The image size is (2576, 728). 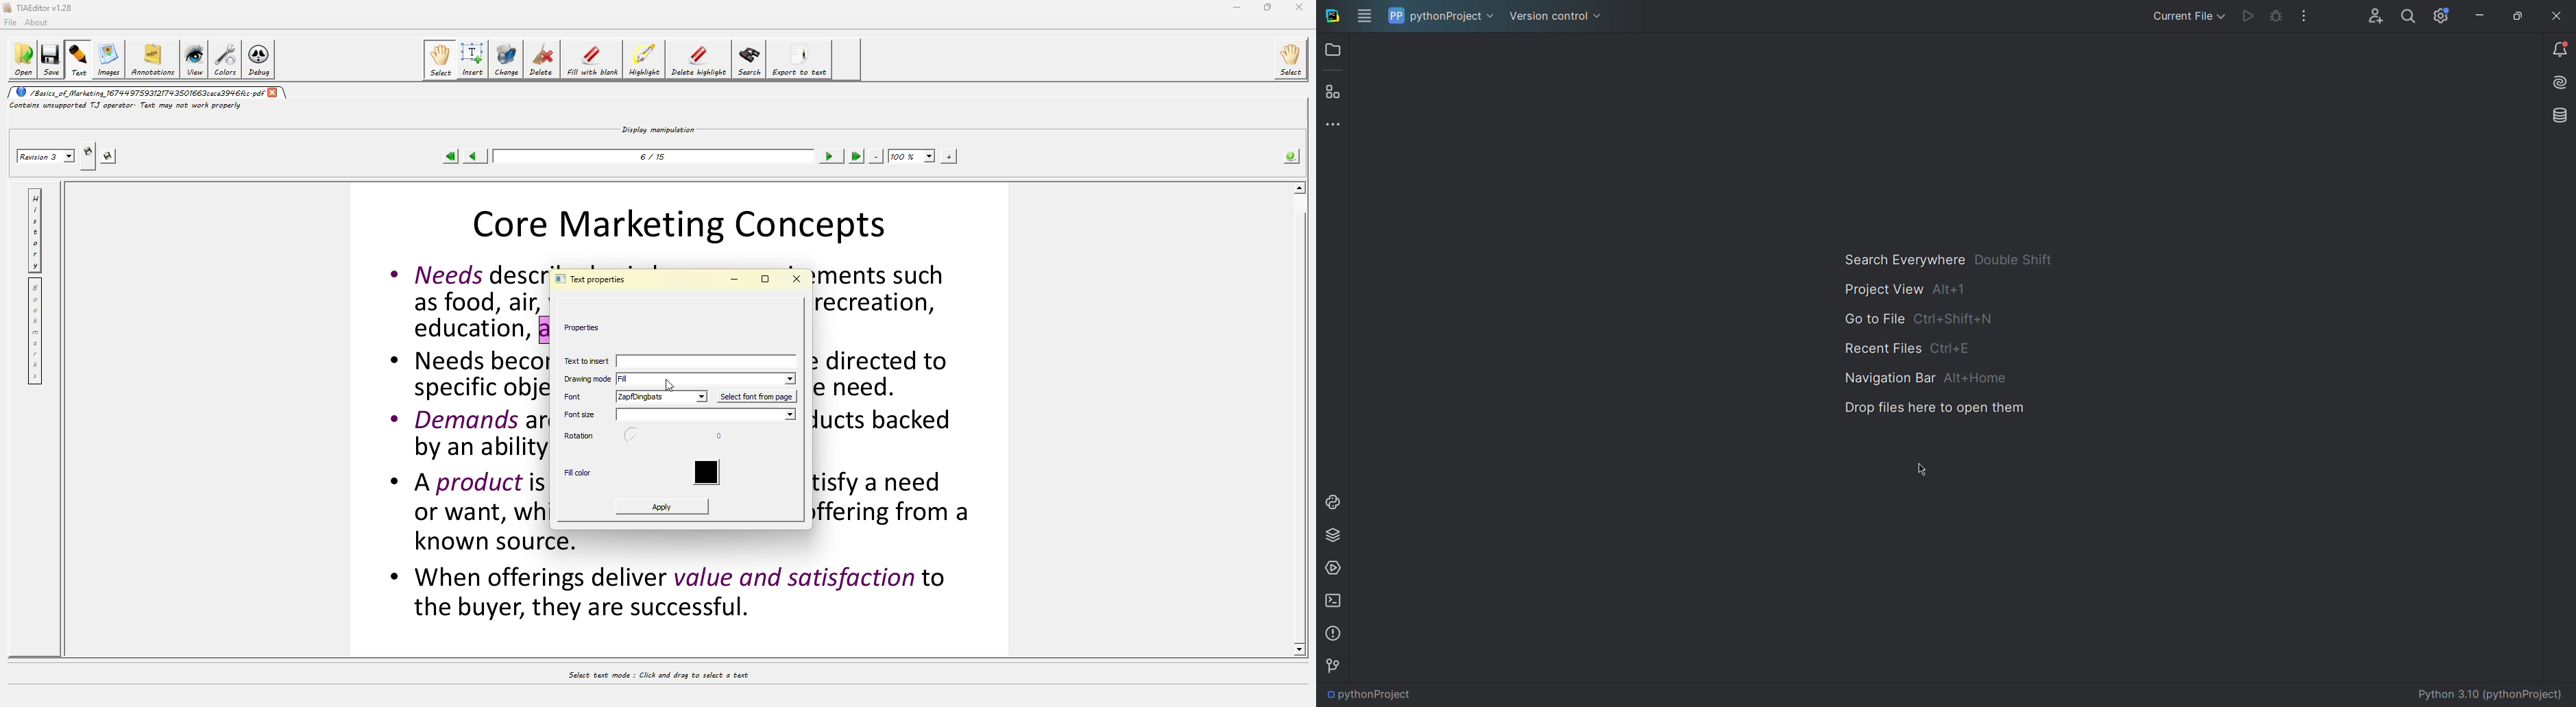 I want to click on insert, so click(x=473, y=59).